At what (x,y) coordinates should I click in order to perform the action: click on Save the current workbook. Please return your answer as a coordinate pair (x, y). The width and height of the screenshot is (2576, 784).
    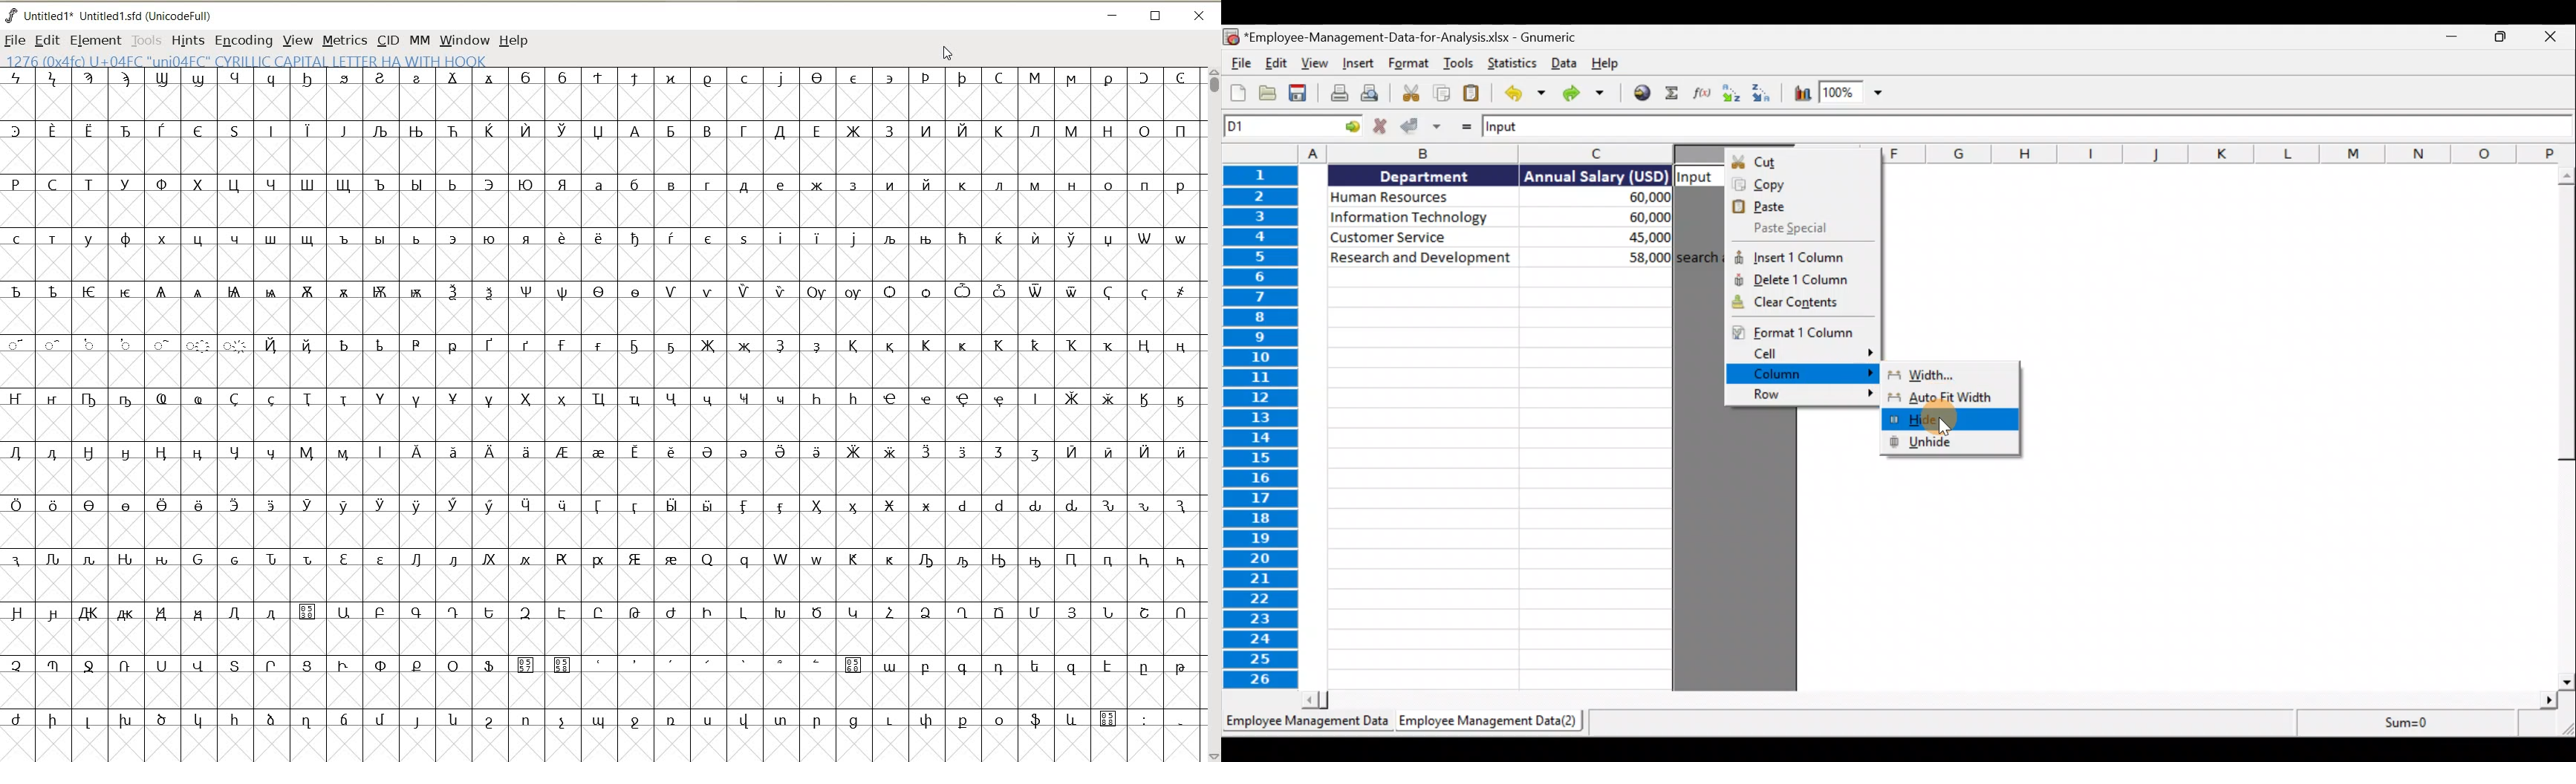
    Looking at the image, I should click on (1299, 92).